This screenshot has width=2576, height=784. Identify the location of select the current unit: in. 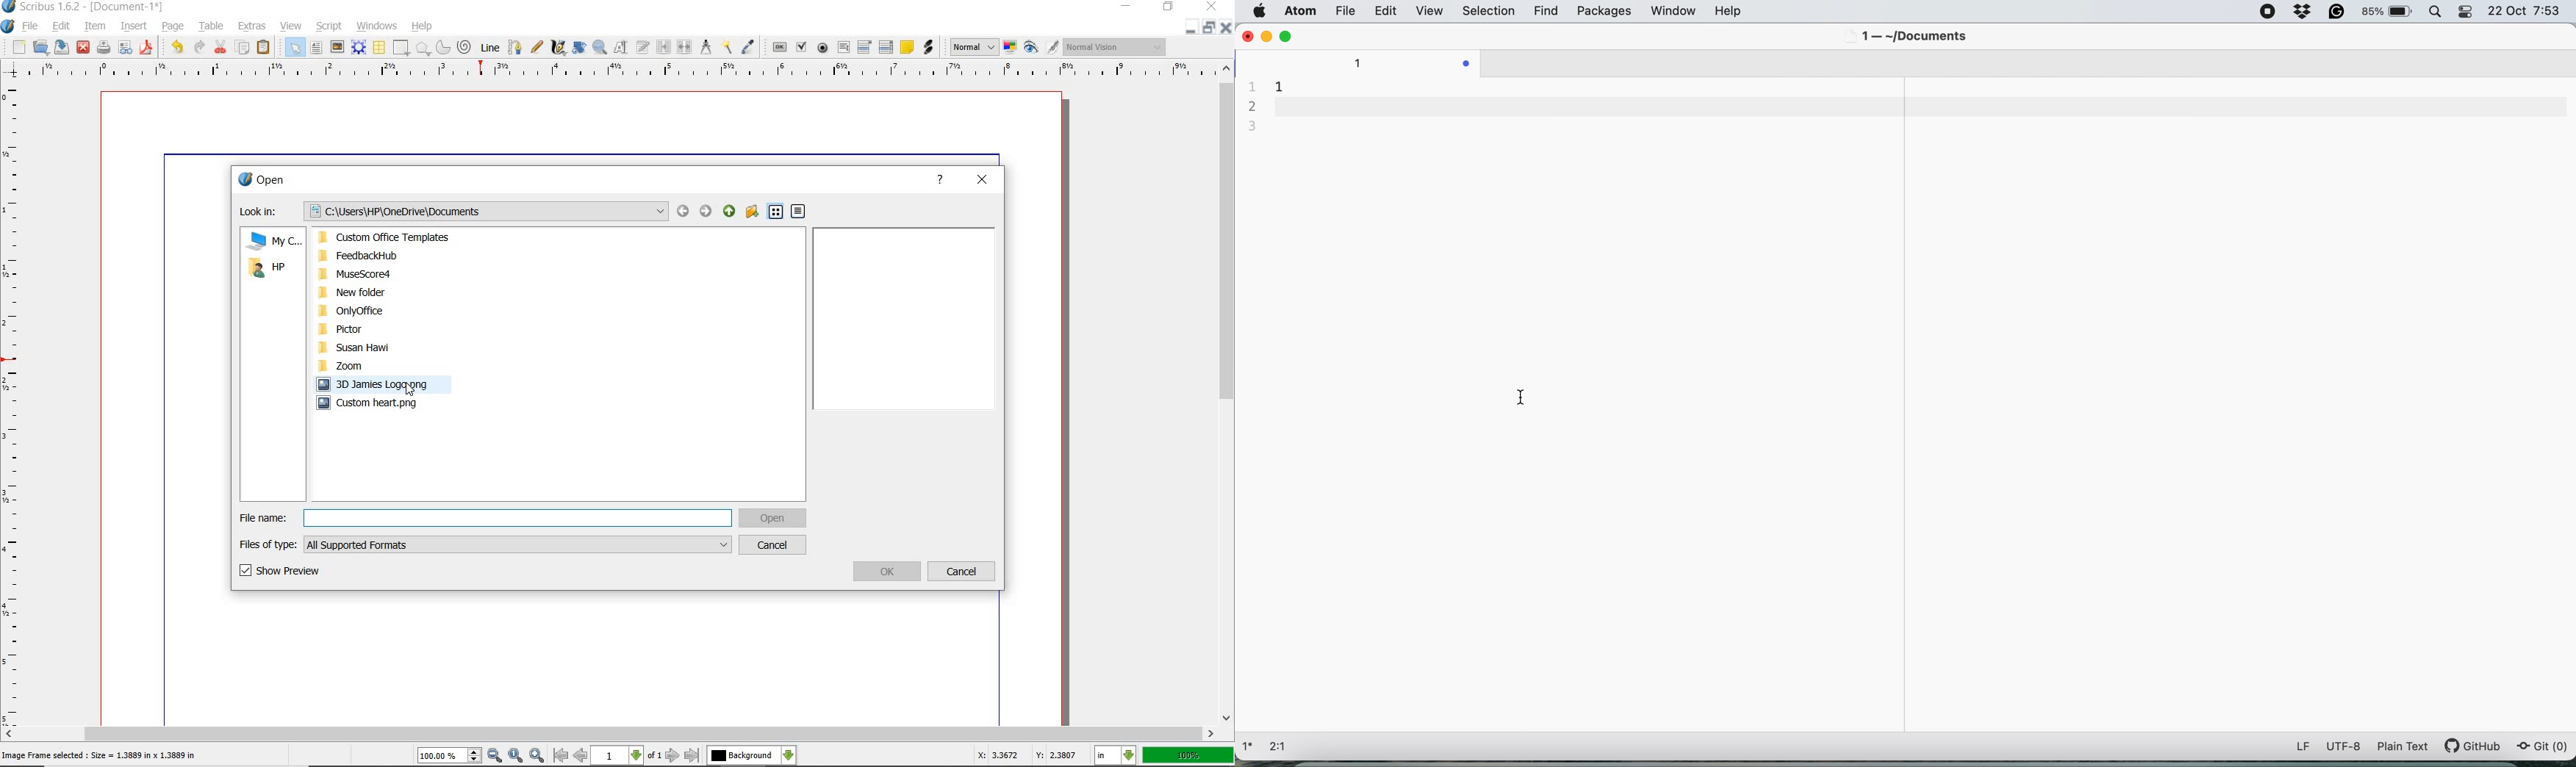
(1115, 754).